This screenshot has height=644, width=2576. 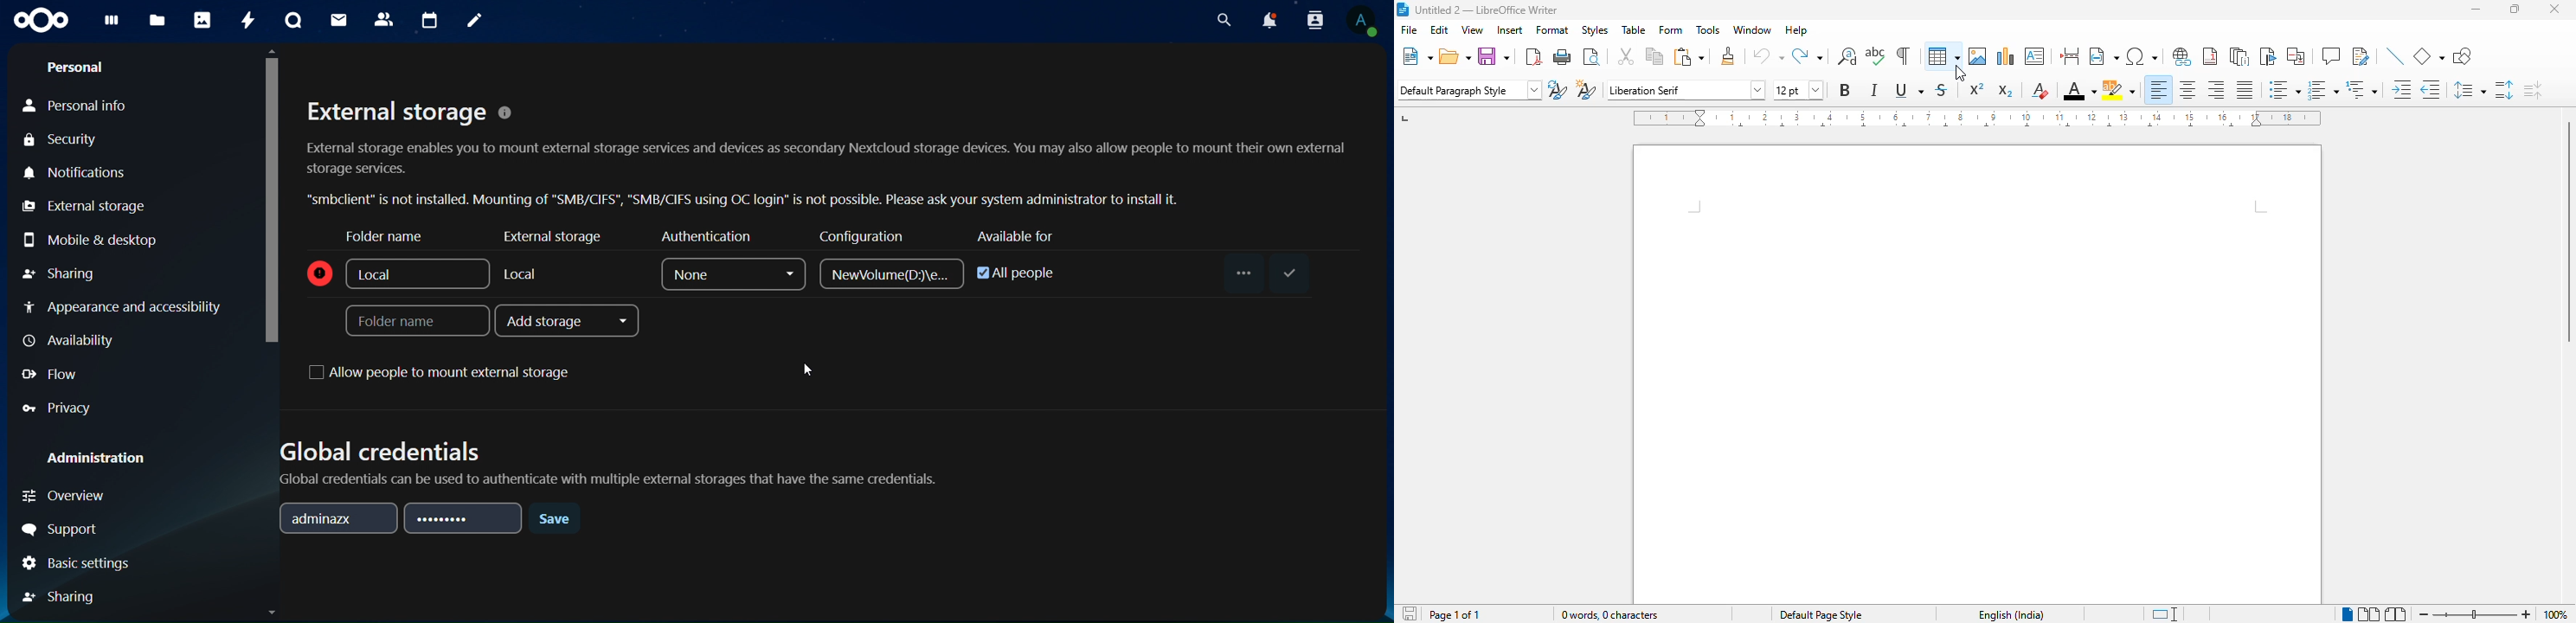 What do you see at coordinates (75, 173) in the screenshot?
I see `notifications` at bounding box center [75, 173].